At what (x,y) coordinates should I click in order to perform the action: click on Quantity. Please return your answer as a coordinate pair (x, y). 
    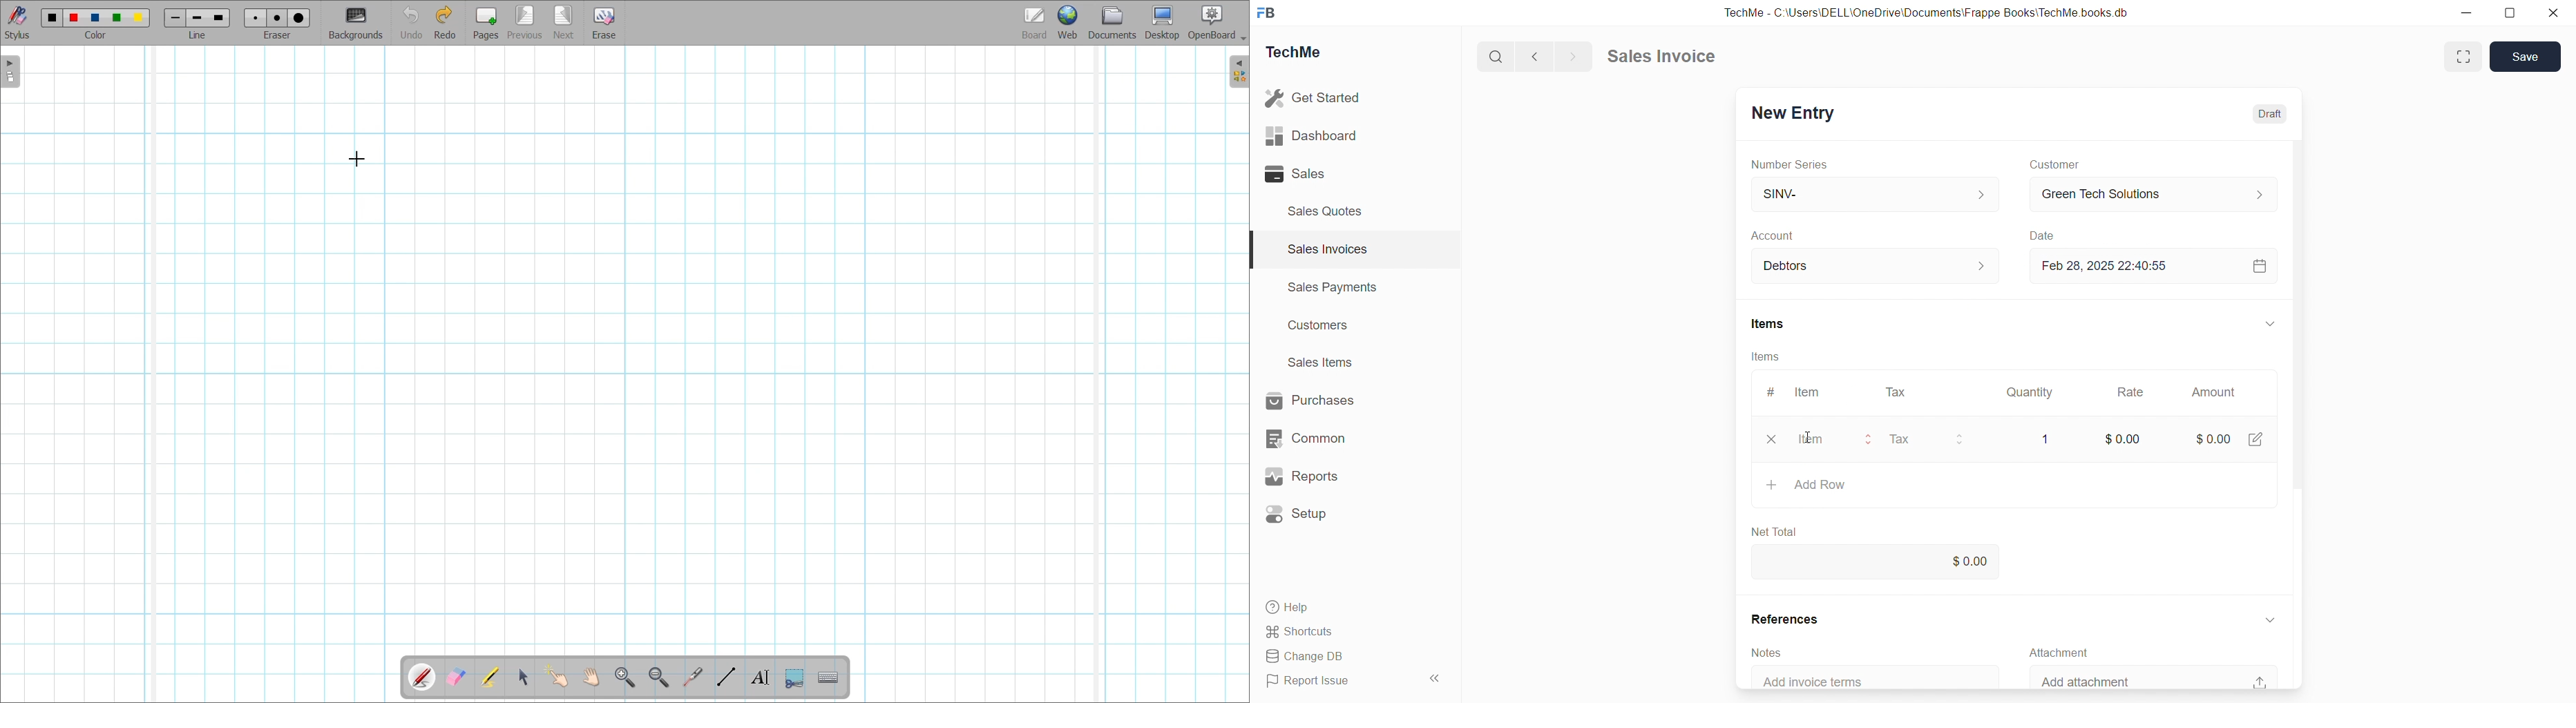
    Looking at the image, I should click on (2030, 393).